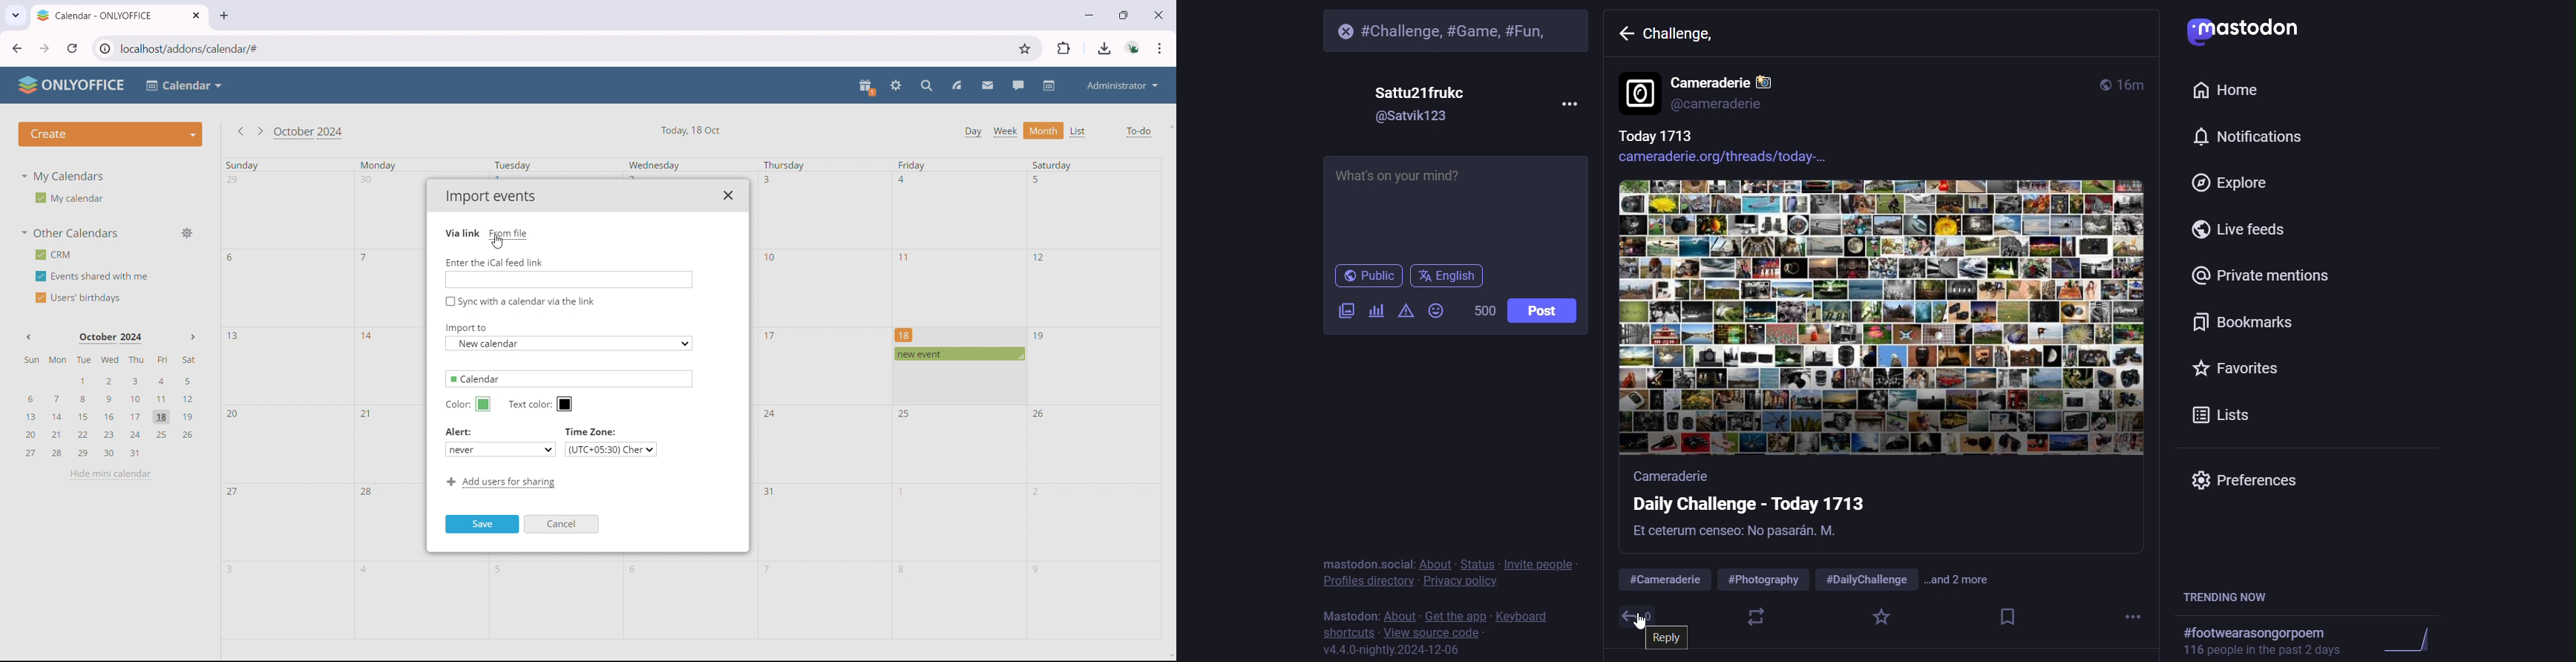 This screenshot has height=672, width=2576. What do you see at coordinates (1409, 650) in the screenshot?
I see `v4.4.0-nightly.2024-12-06` at bounding box center [1409, 650].